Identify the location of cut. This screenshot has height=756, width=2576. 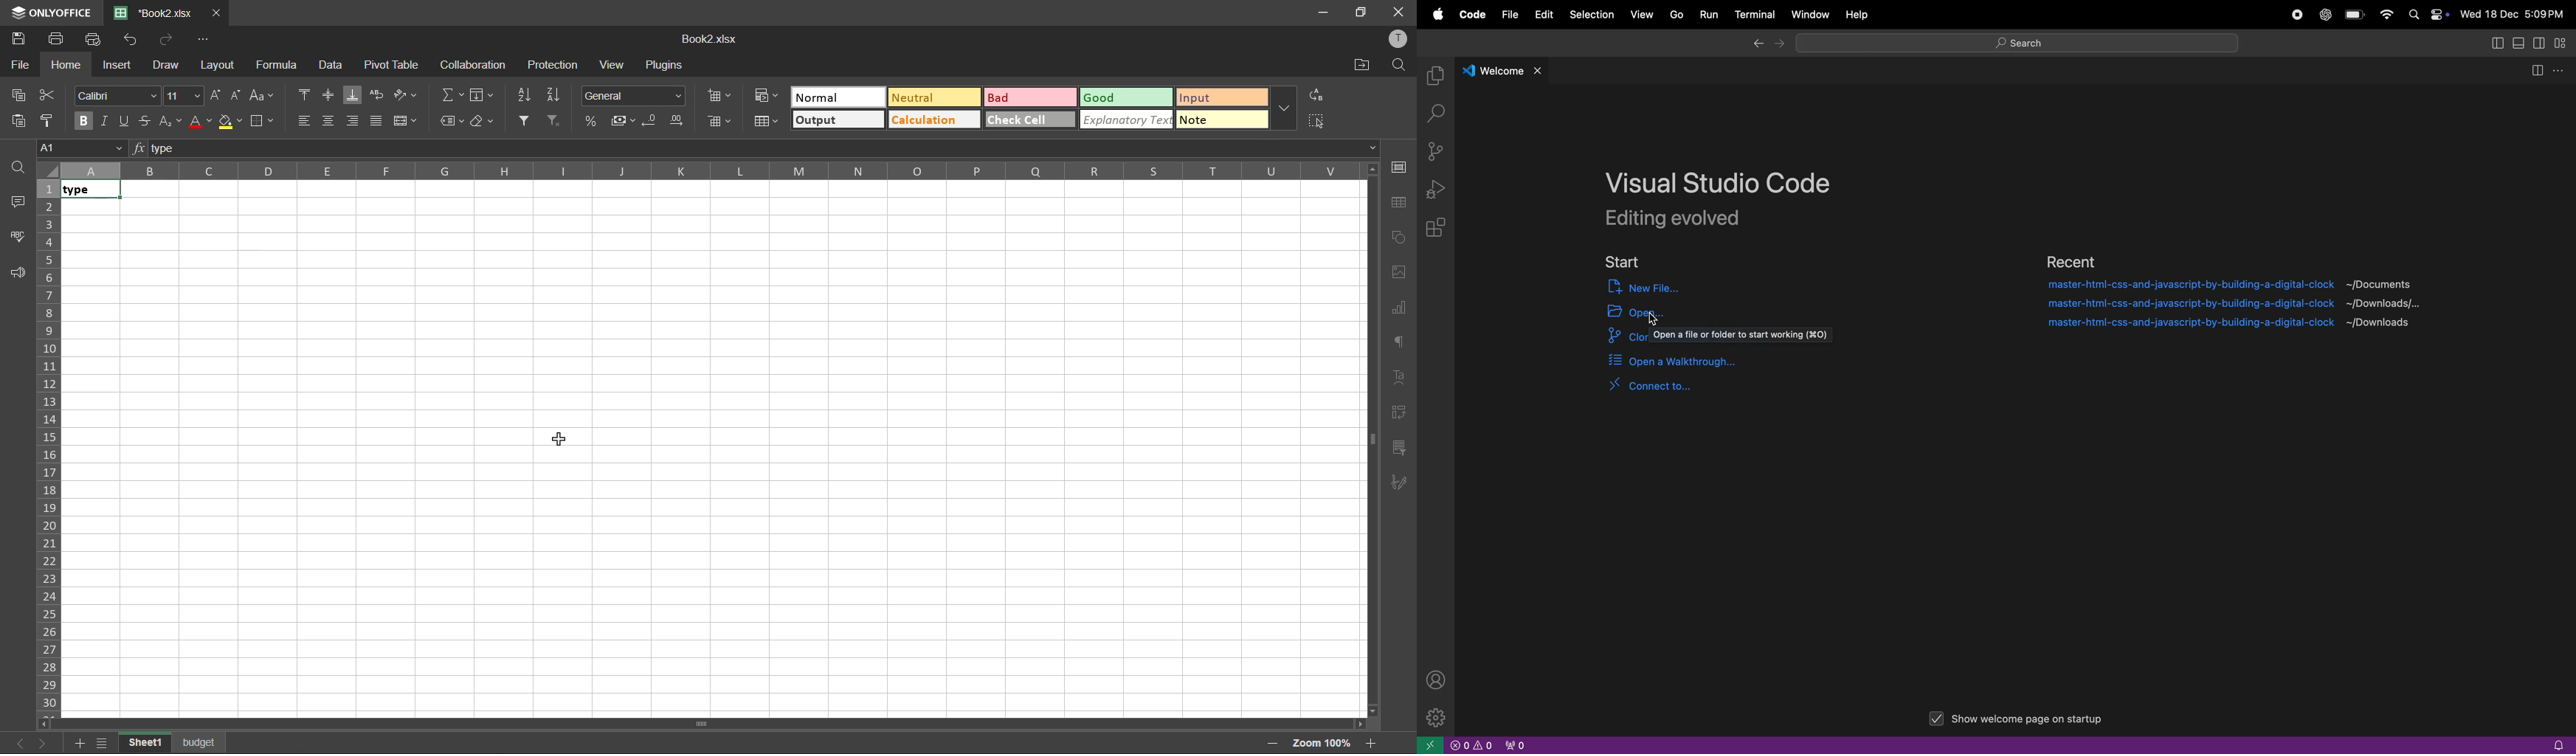
(48, 95).